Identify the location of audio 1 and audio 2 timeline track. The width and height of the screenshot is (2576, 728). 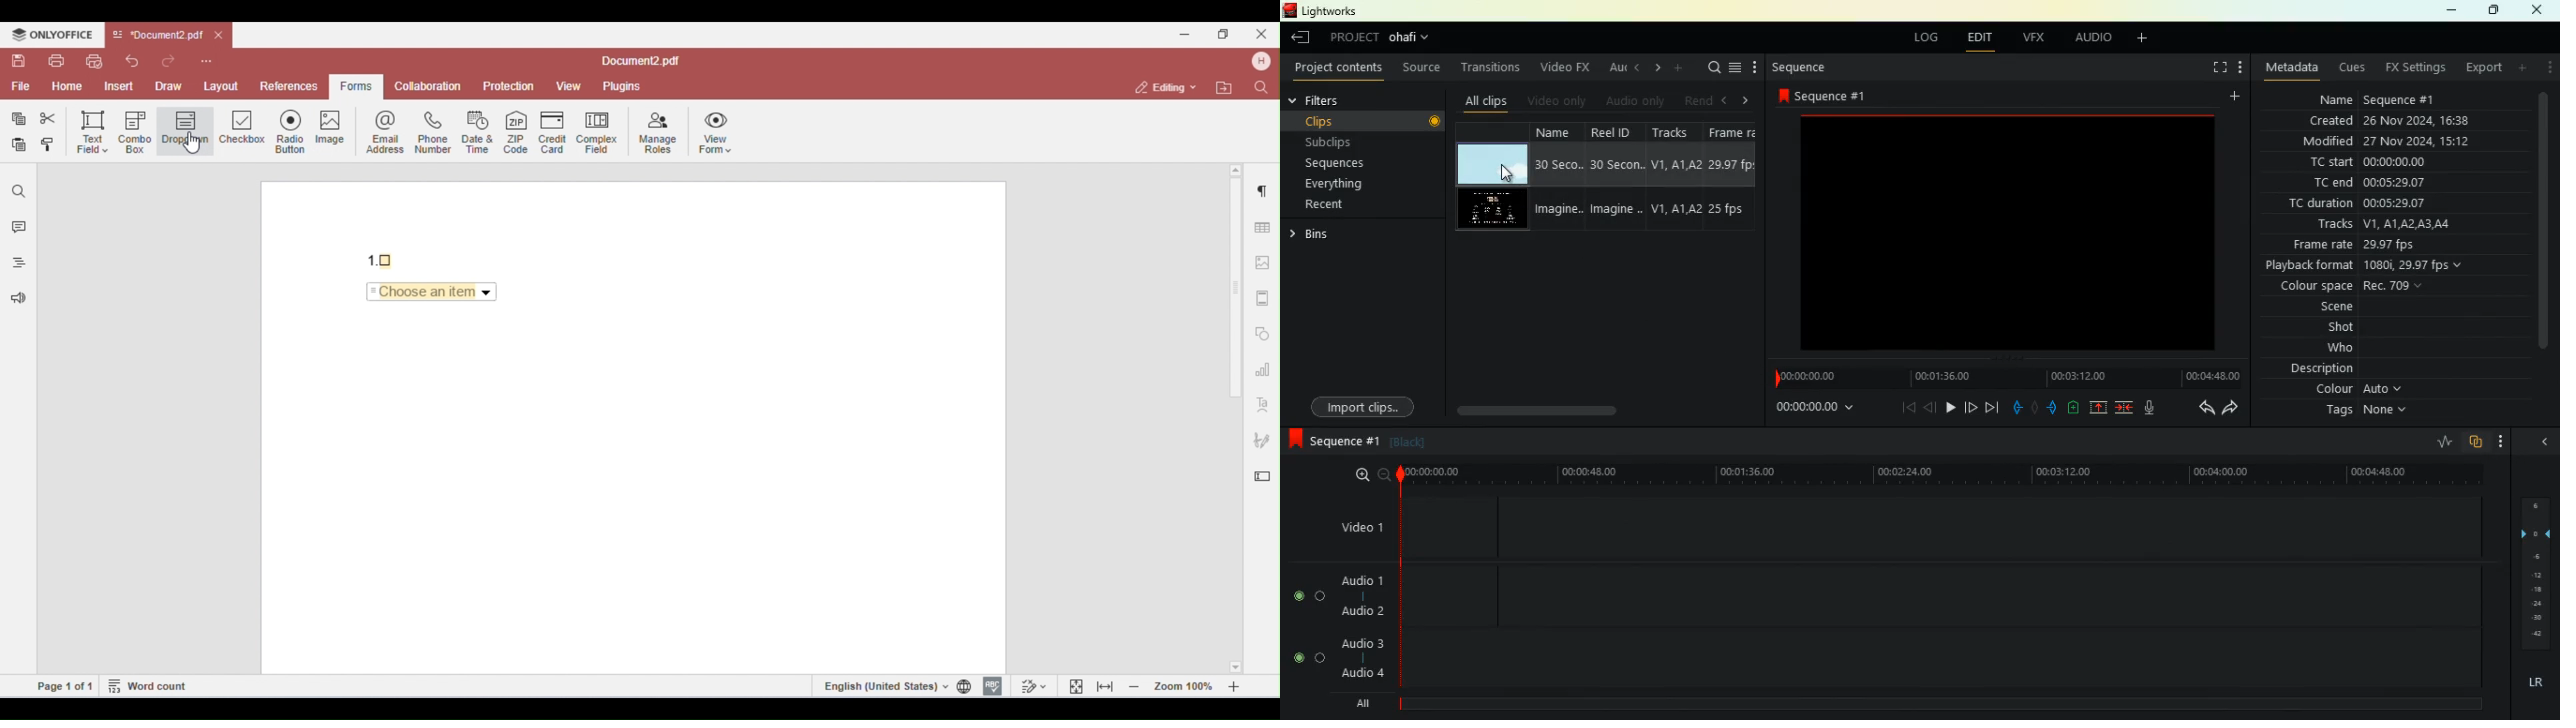
(1950, 599).